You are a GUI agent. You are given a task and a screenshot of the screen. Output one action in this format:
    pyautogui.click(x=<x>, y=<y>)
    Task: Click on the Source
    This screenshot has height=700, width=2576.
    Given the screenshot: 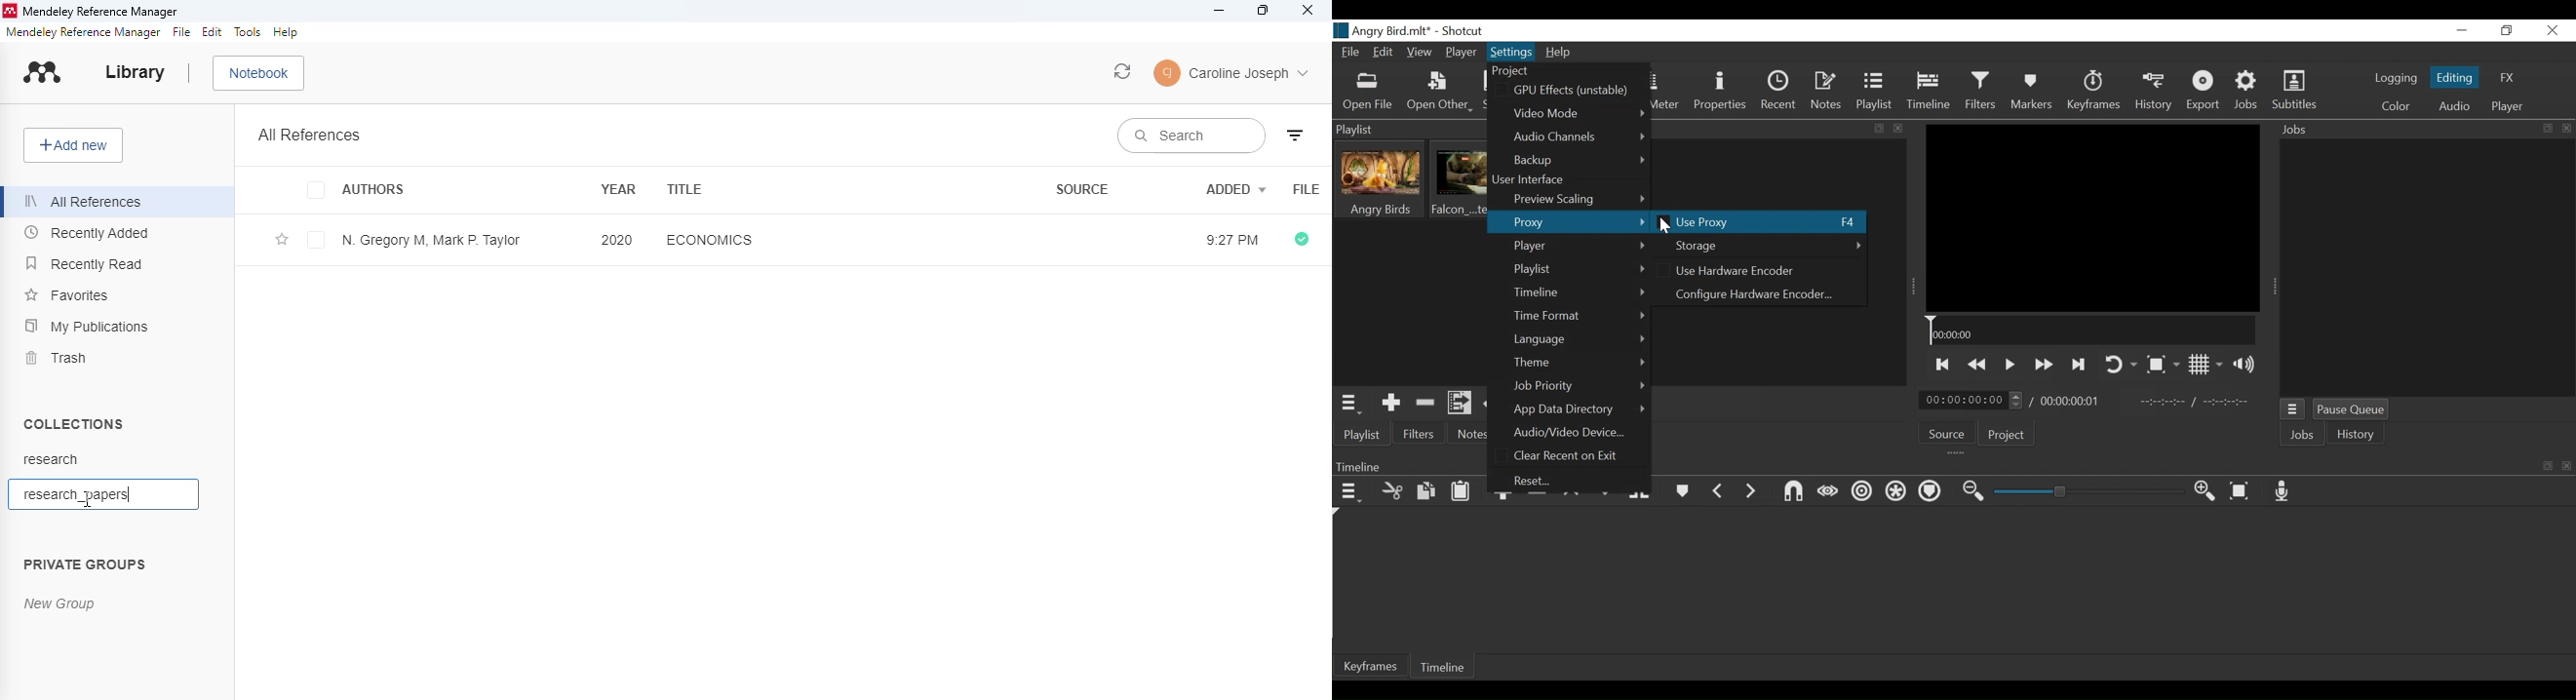 What is the action you would take?
    pyautogui.click(x=1948, y=434)
    